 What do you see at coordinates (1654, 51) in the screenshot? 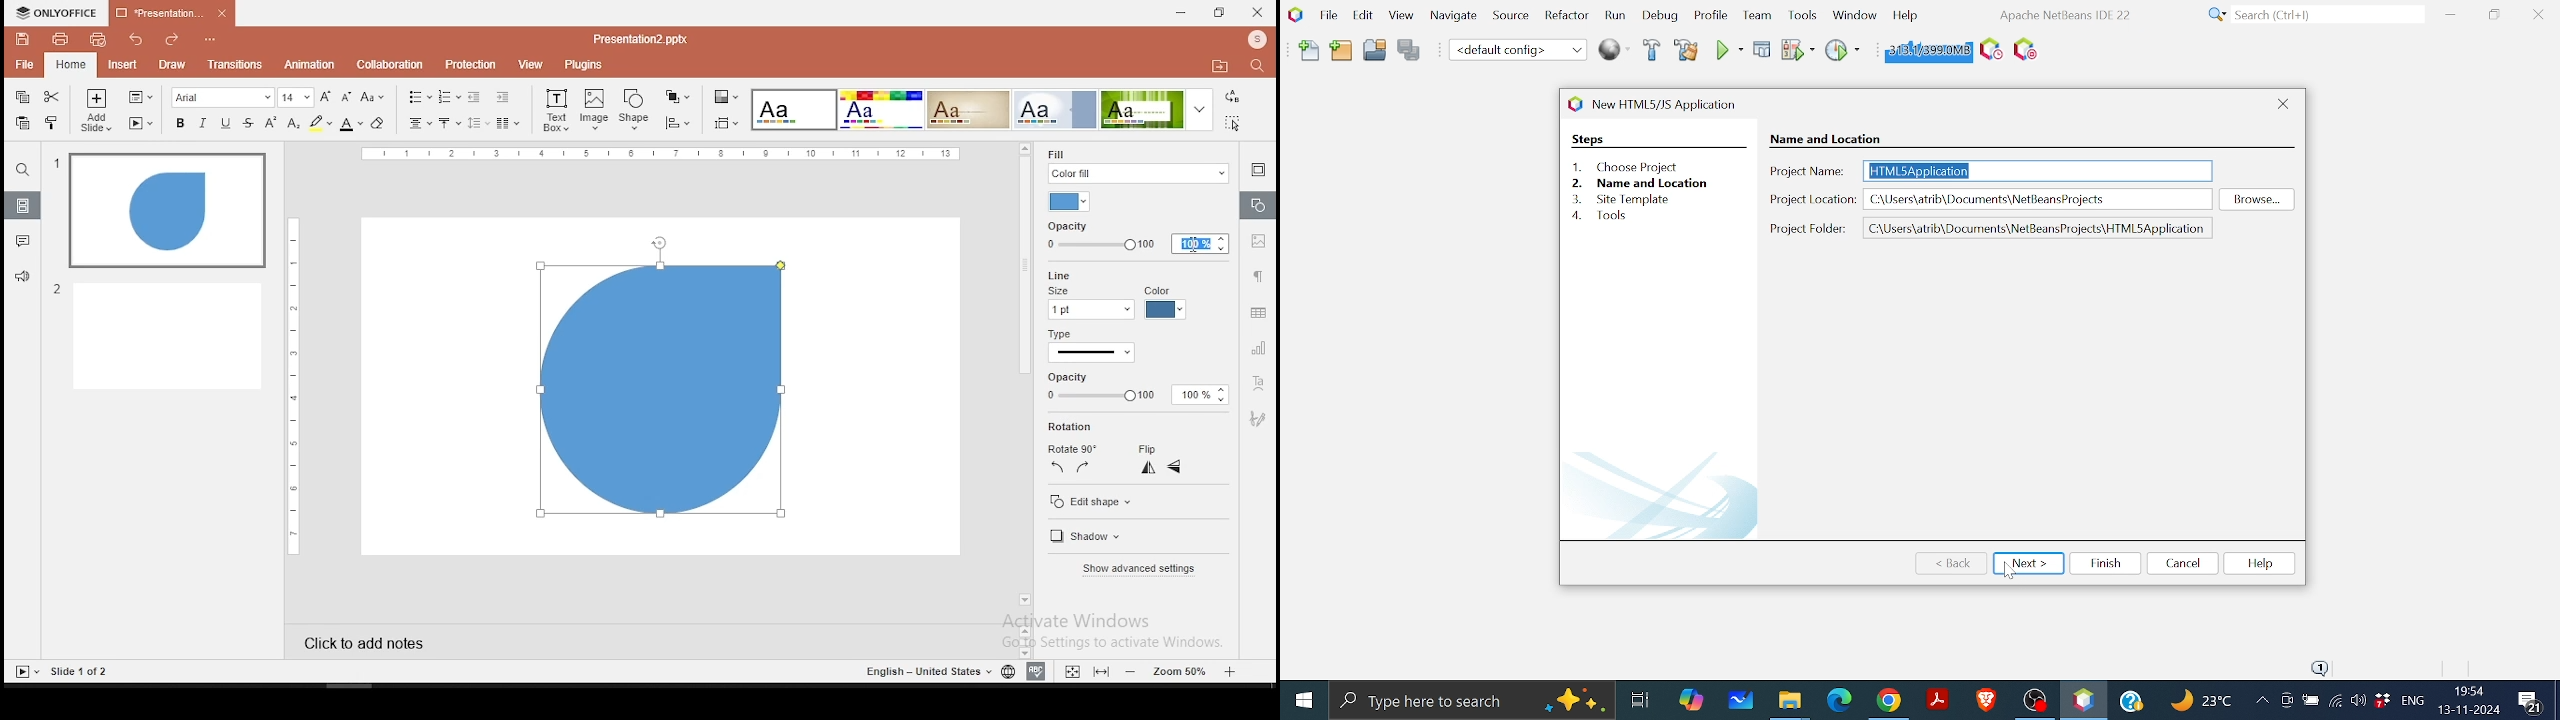
I see `Build project` at bounding box center [1654, 51].